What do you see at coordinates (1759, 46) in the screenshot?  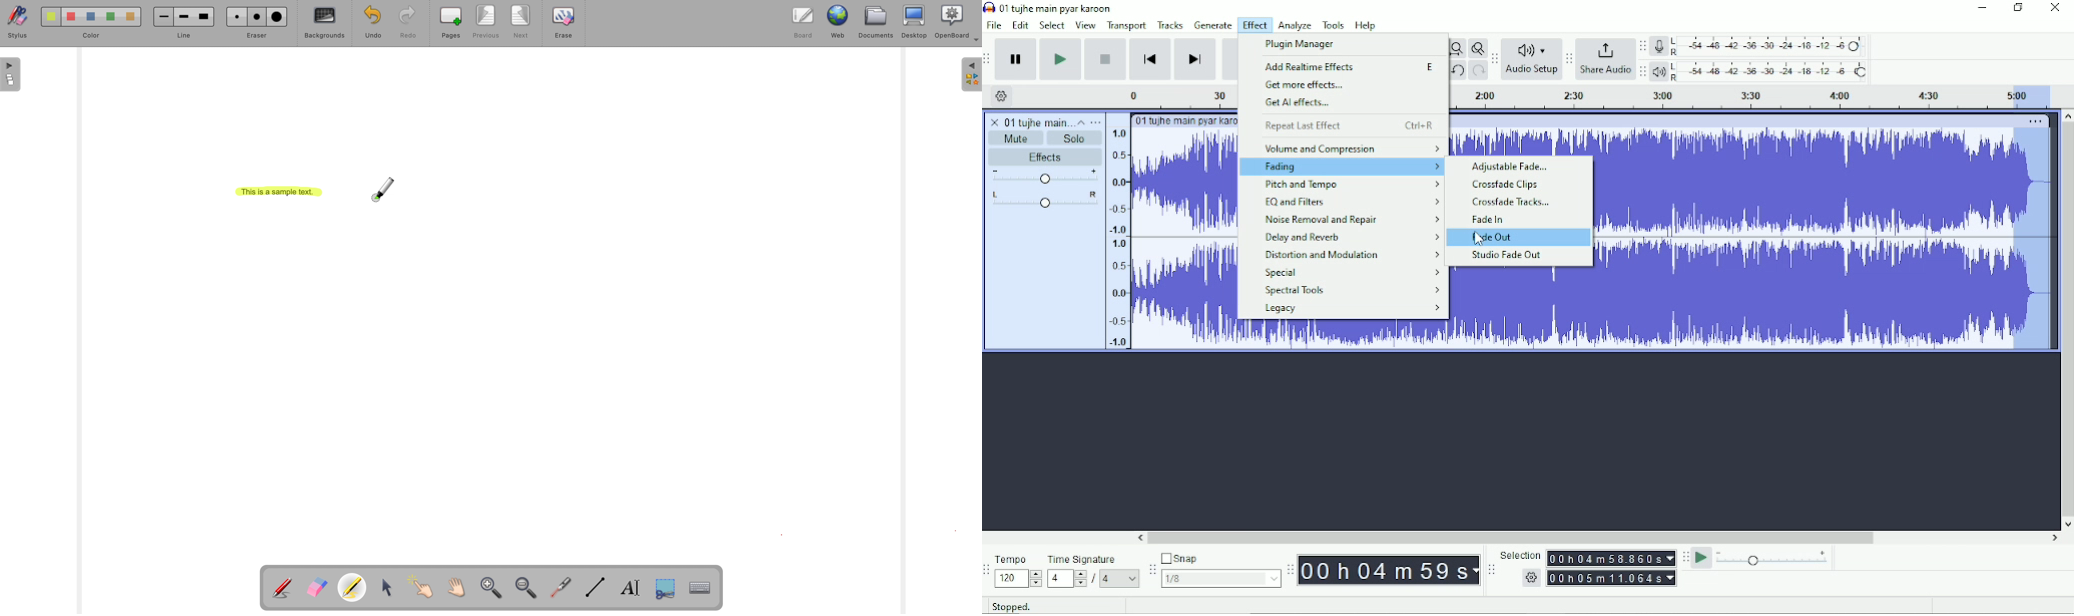 I see `Record meter` at bounding box center [1759, 46].